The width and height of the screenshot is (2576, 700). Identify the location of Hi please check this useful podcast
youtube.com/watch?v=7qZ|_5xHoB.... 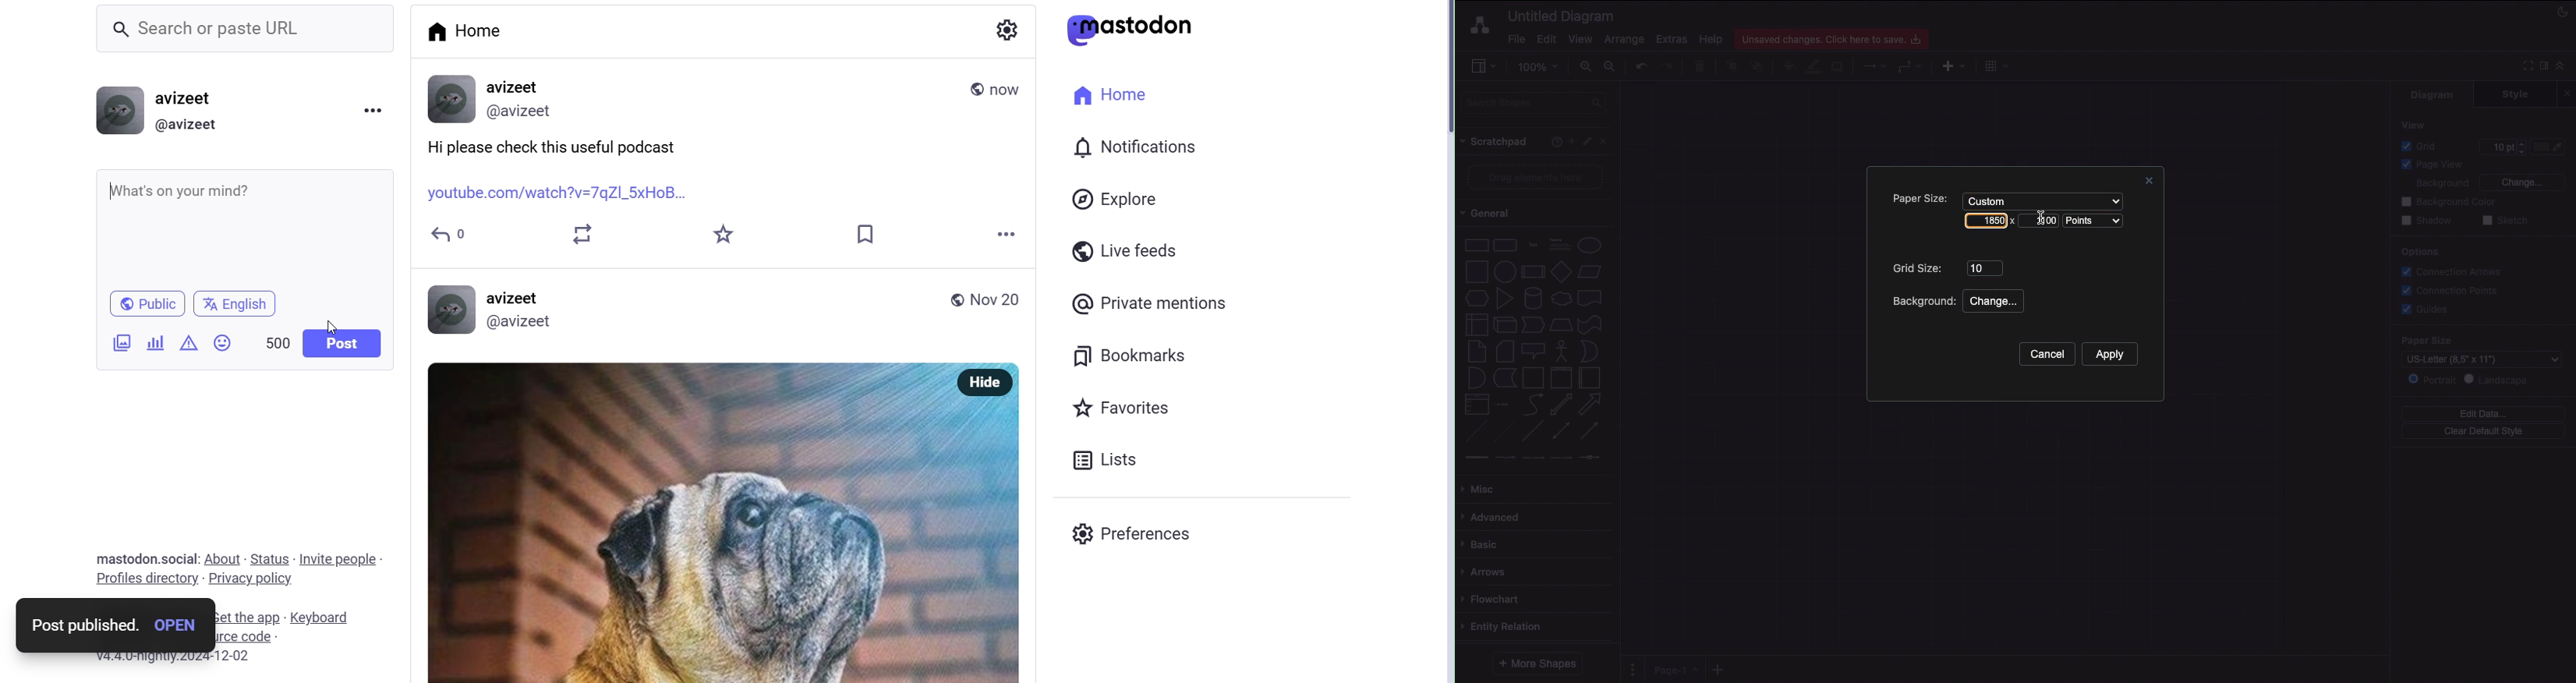
(559, 168).